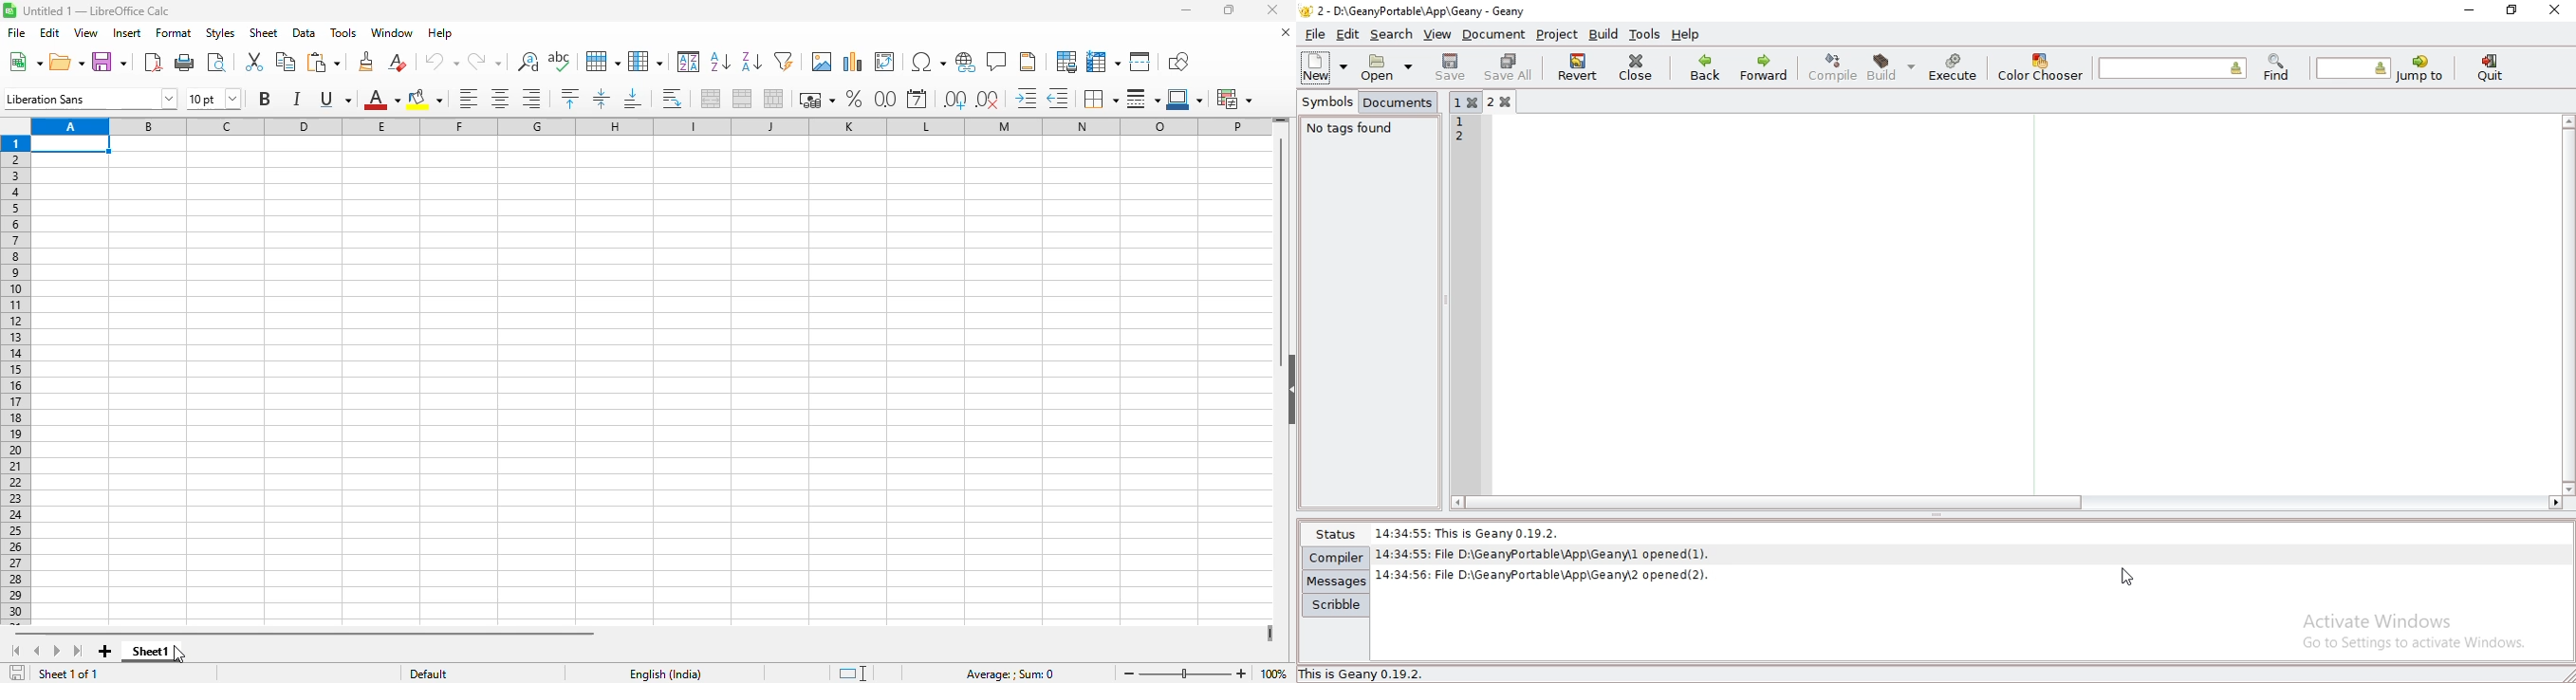 The image size is (2576, 700). Describe the element at coordinates (428, 674) in the screenshot. I see `default` at that location.